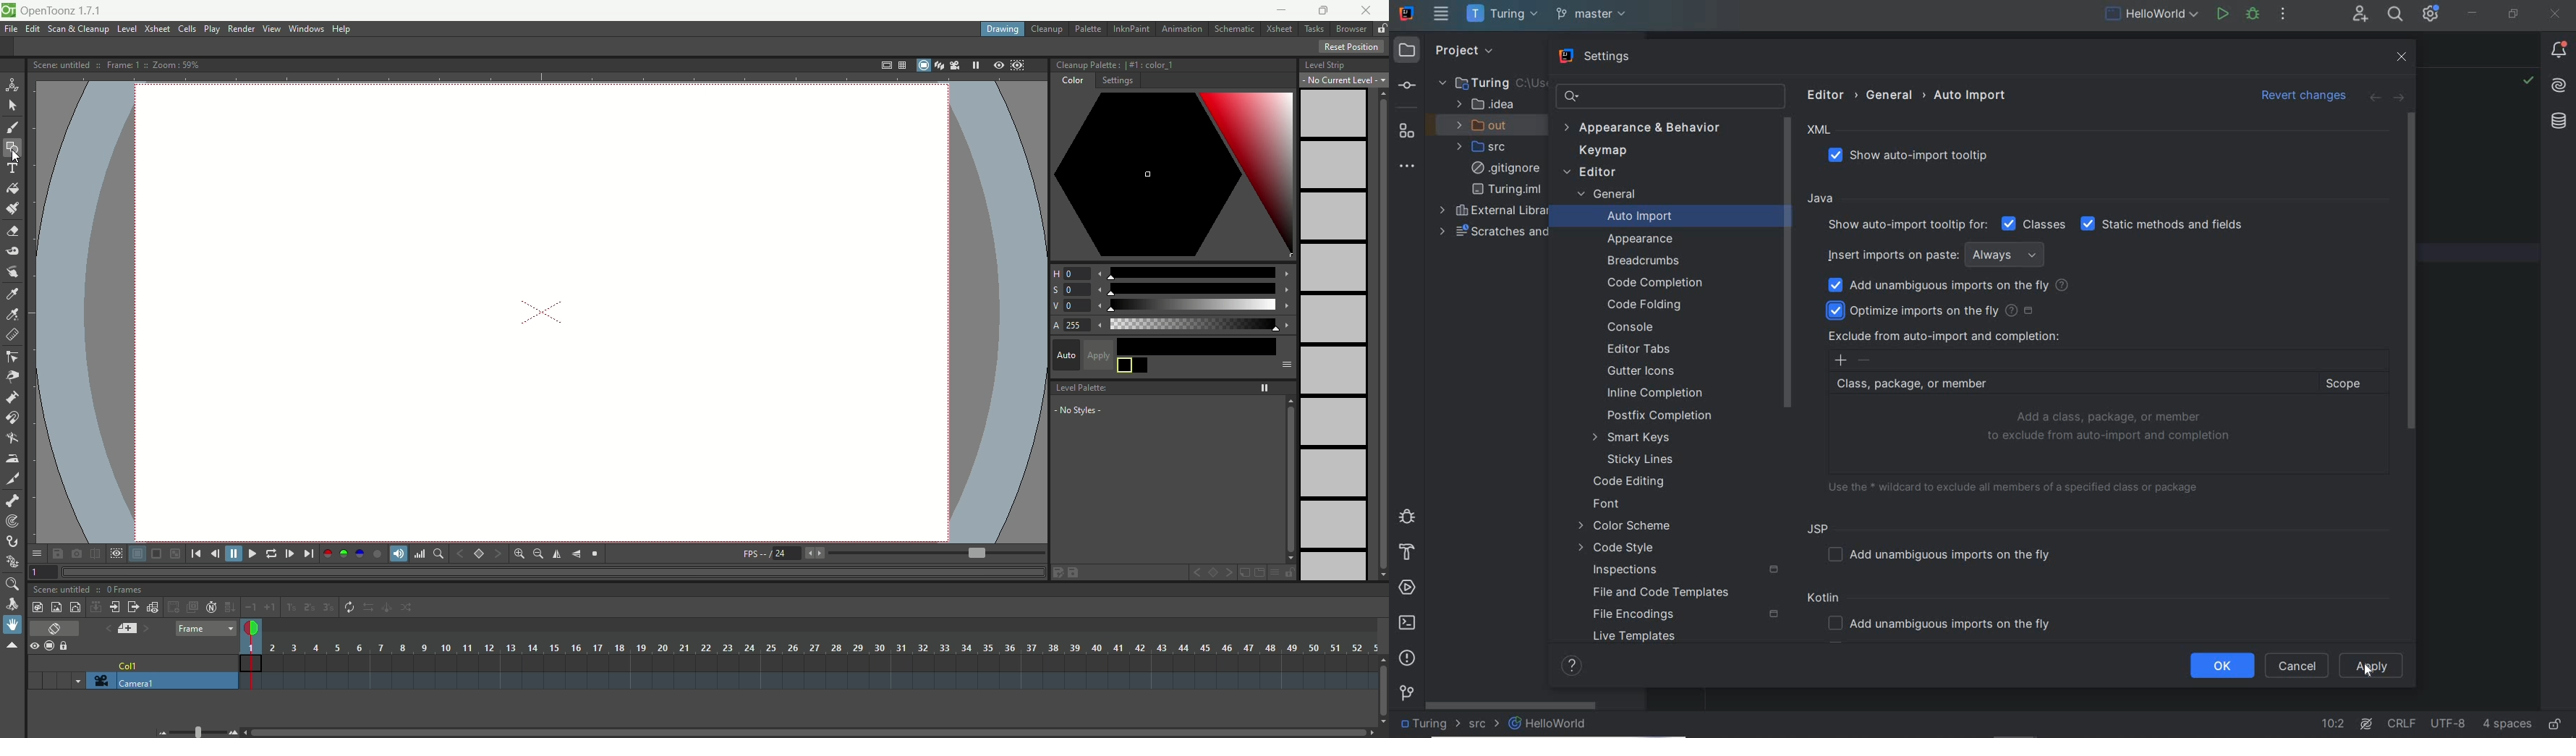  Describe the element at coordinates (2152, 13) in the screenshot. I see `RUN/DEBUG CONFICURATIONS` at that location.